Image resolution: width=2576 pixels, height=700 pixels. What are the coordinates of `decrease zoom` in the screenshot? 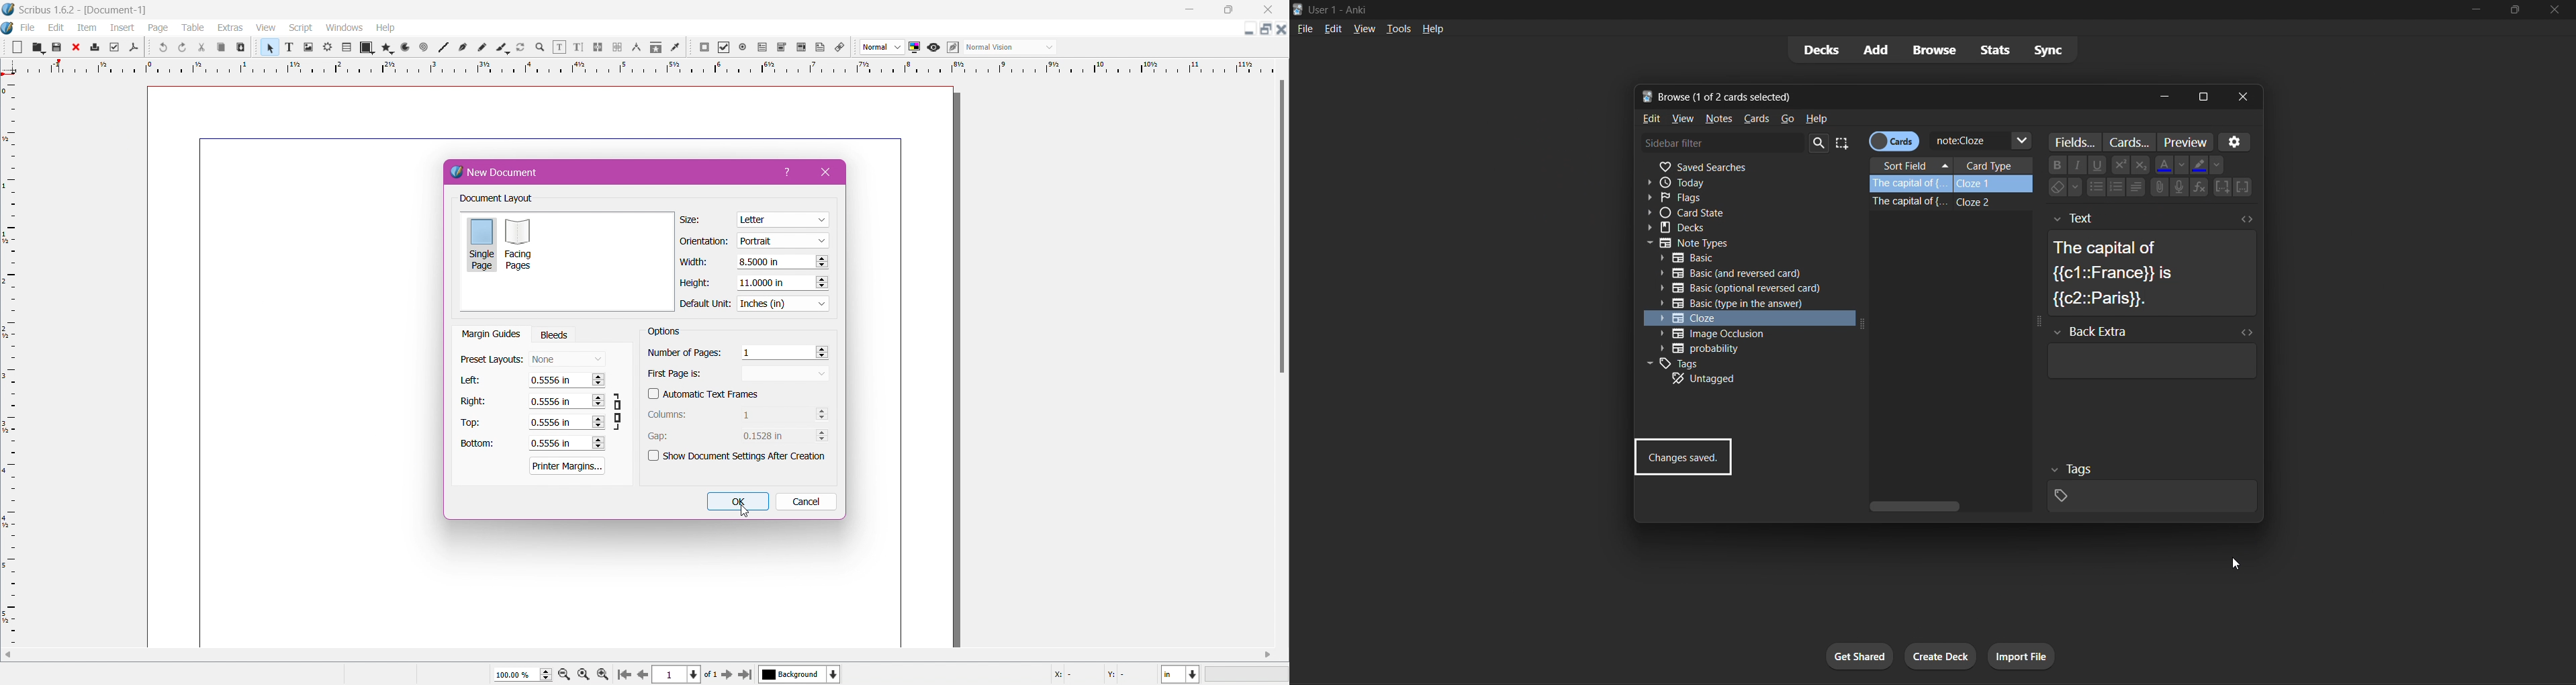 It's located at (565, 675).